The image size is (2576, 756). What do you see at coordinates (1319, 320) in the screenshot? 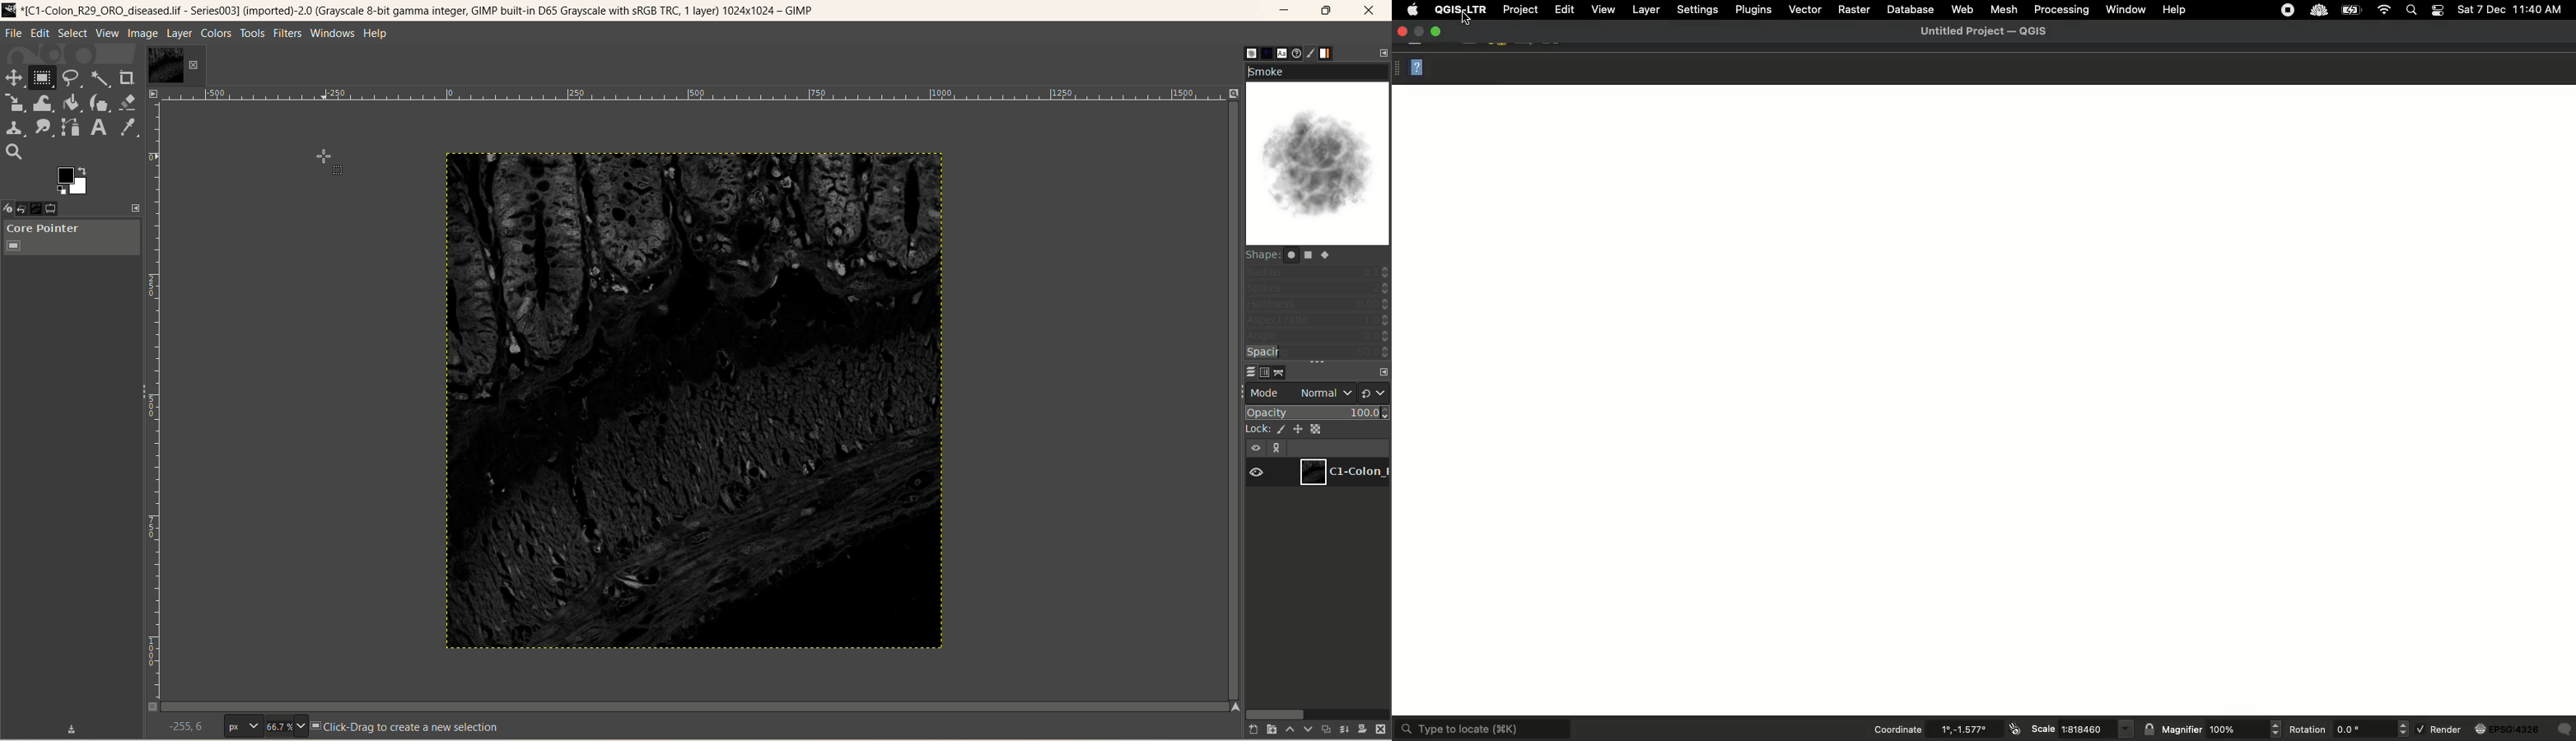
I see `aspect ratio` at bounding box center [1319, 320].